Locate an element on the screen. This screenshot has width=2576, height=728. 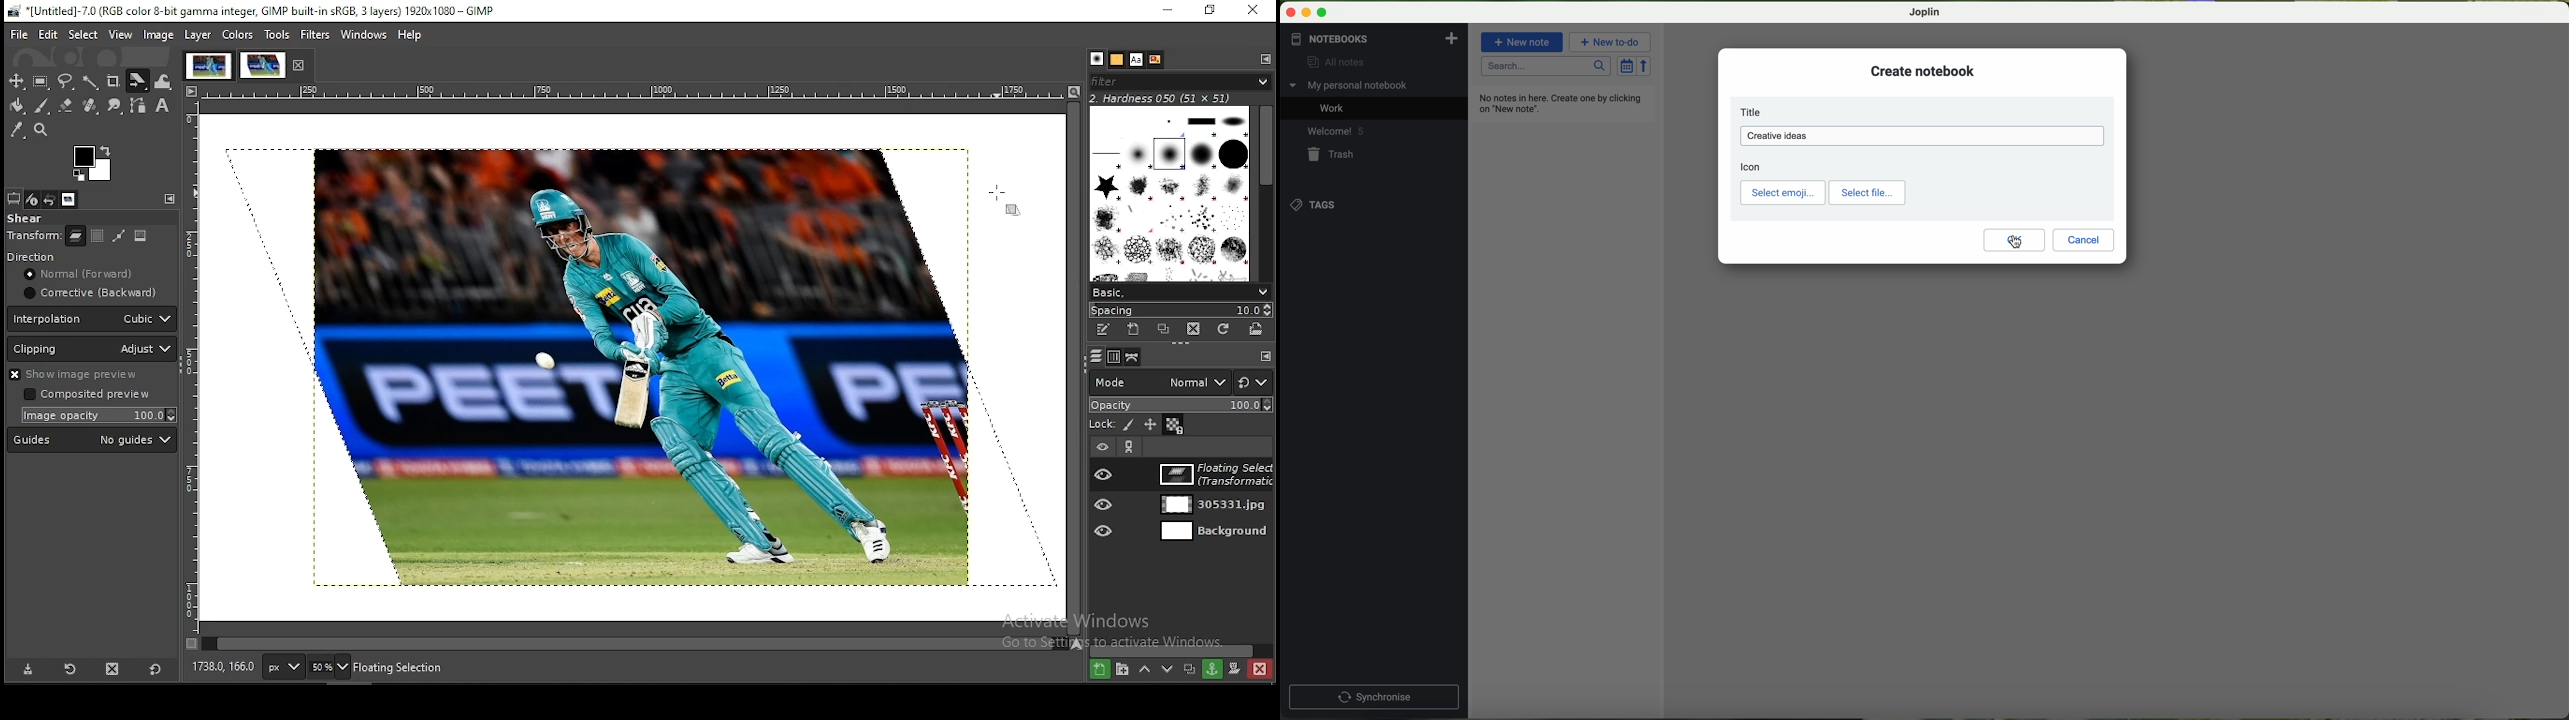
Cancel is located at coordinates (2084, 240).